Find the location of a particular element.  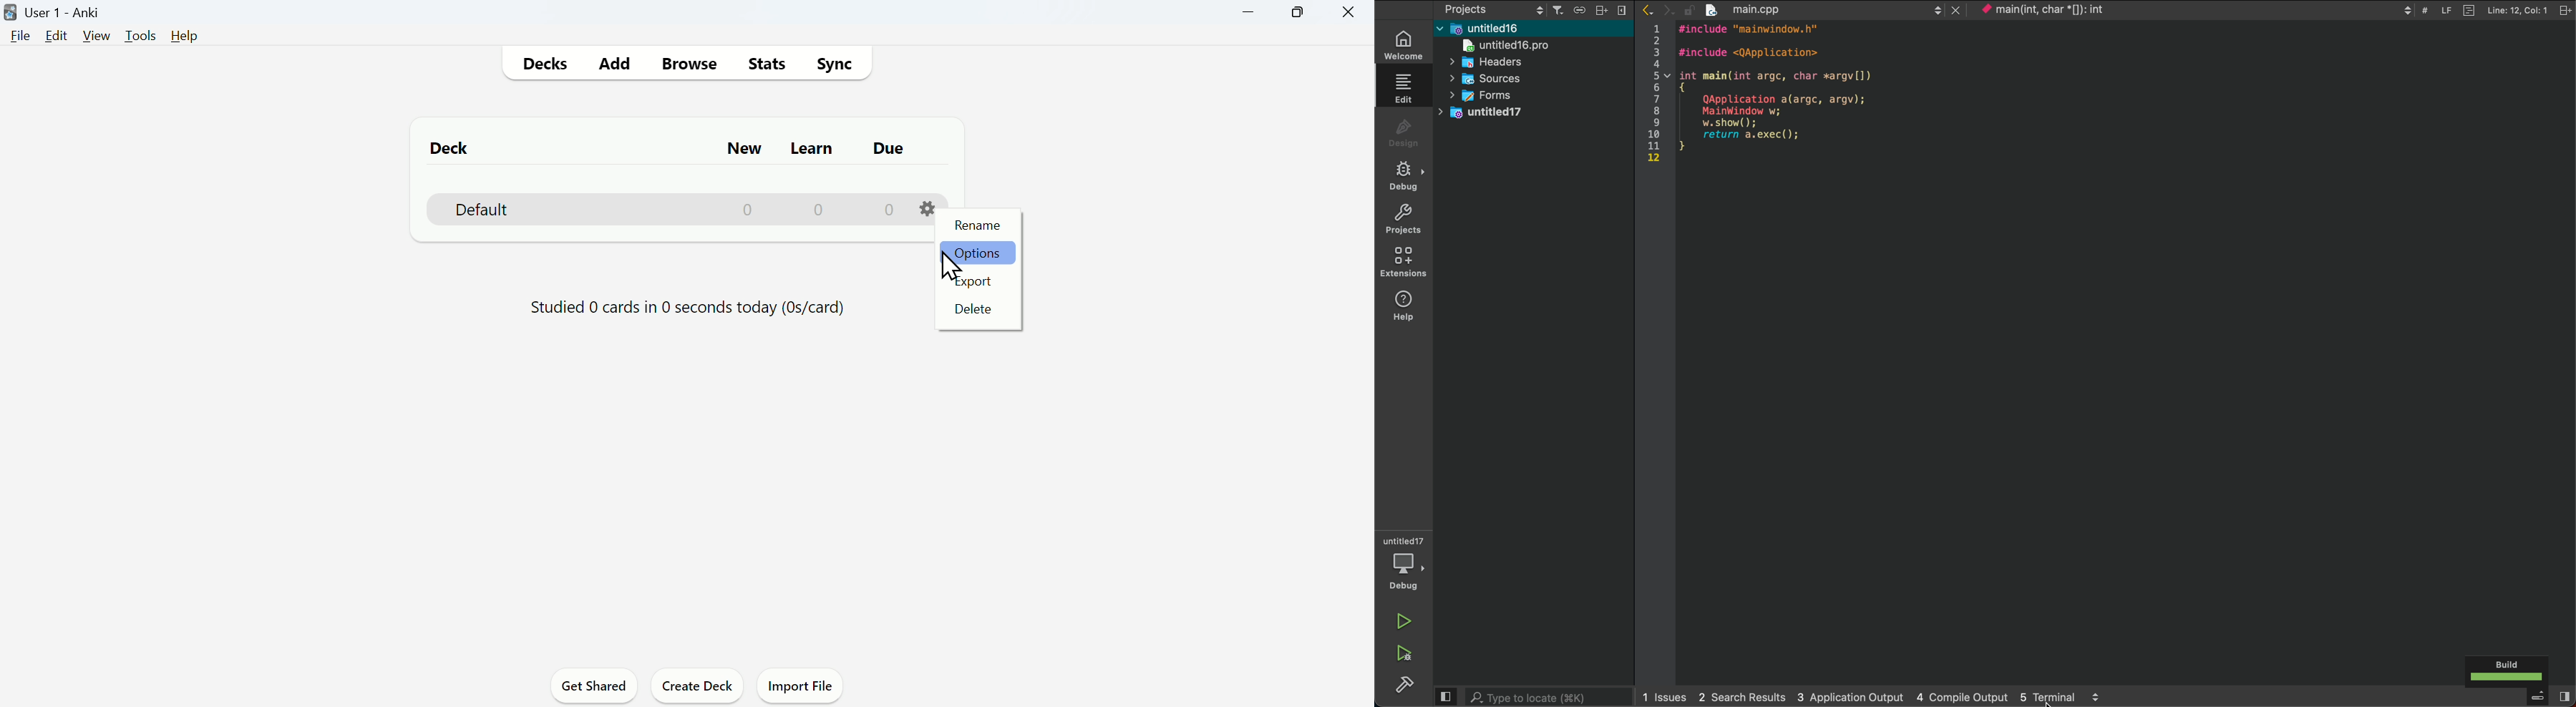

Application Output is located at coordinates (1848, 696).